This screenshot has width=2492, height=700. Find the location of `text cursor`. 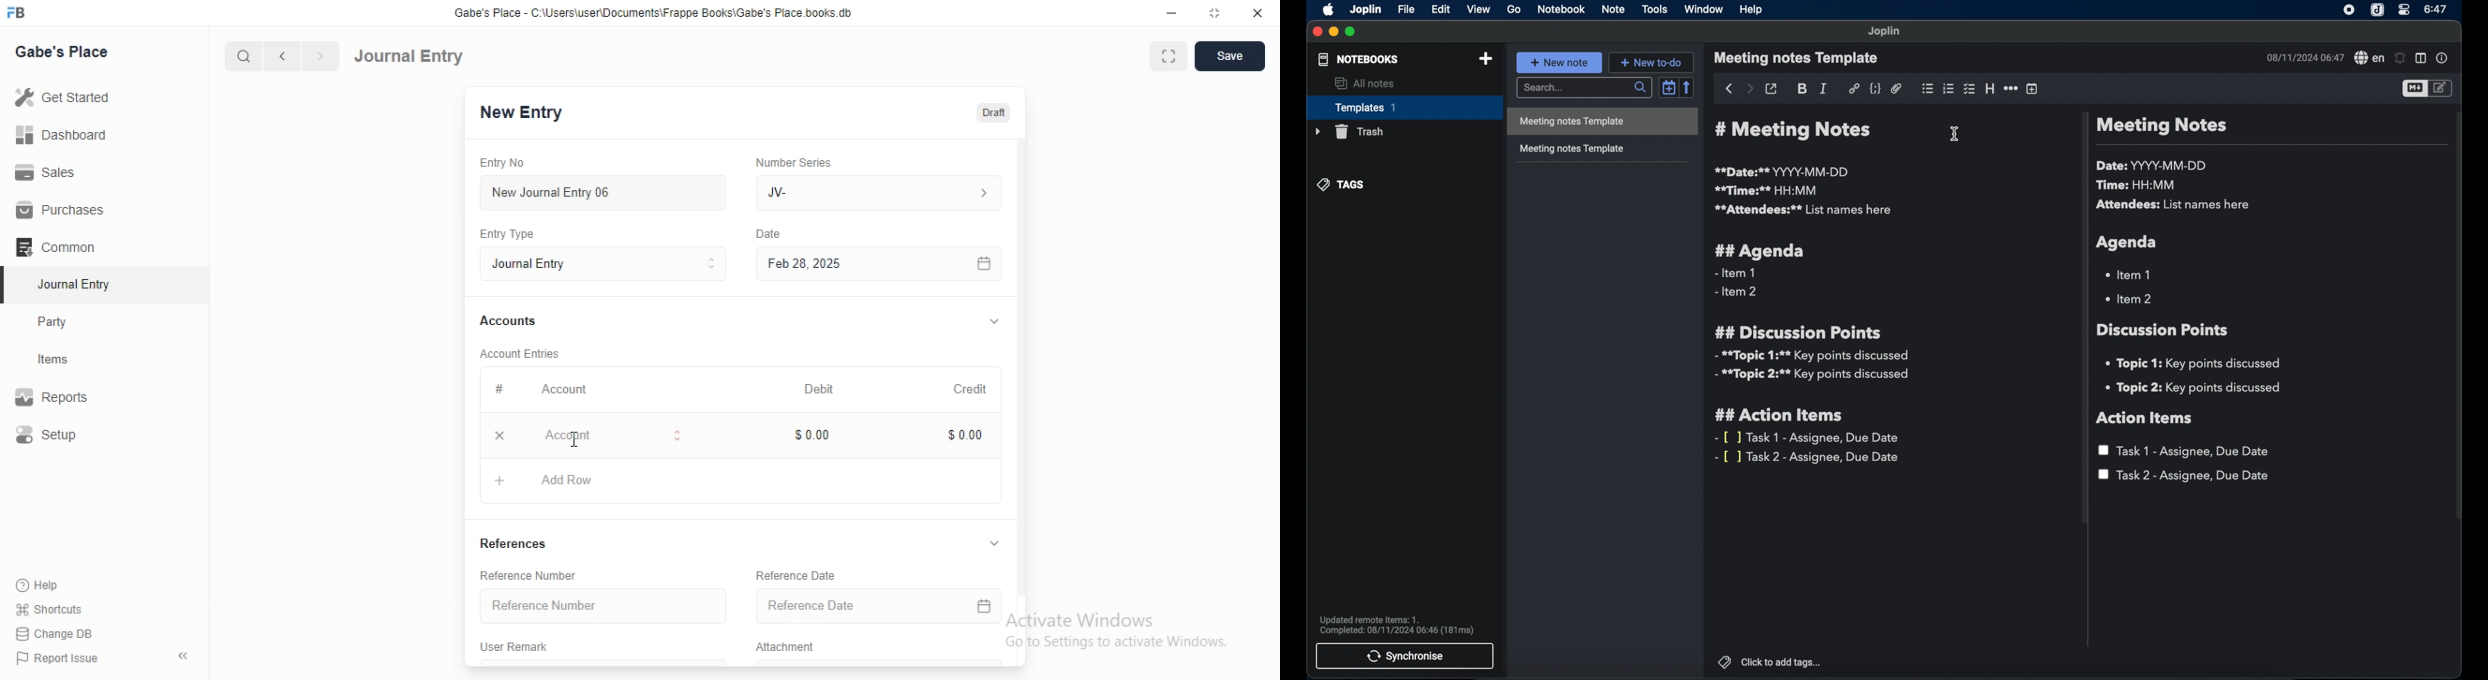

text cursor is located at coordinates (1956, 135).